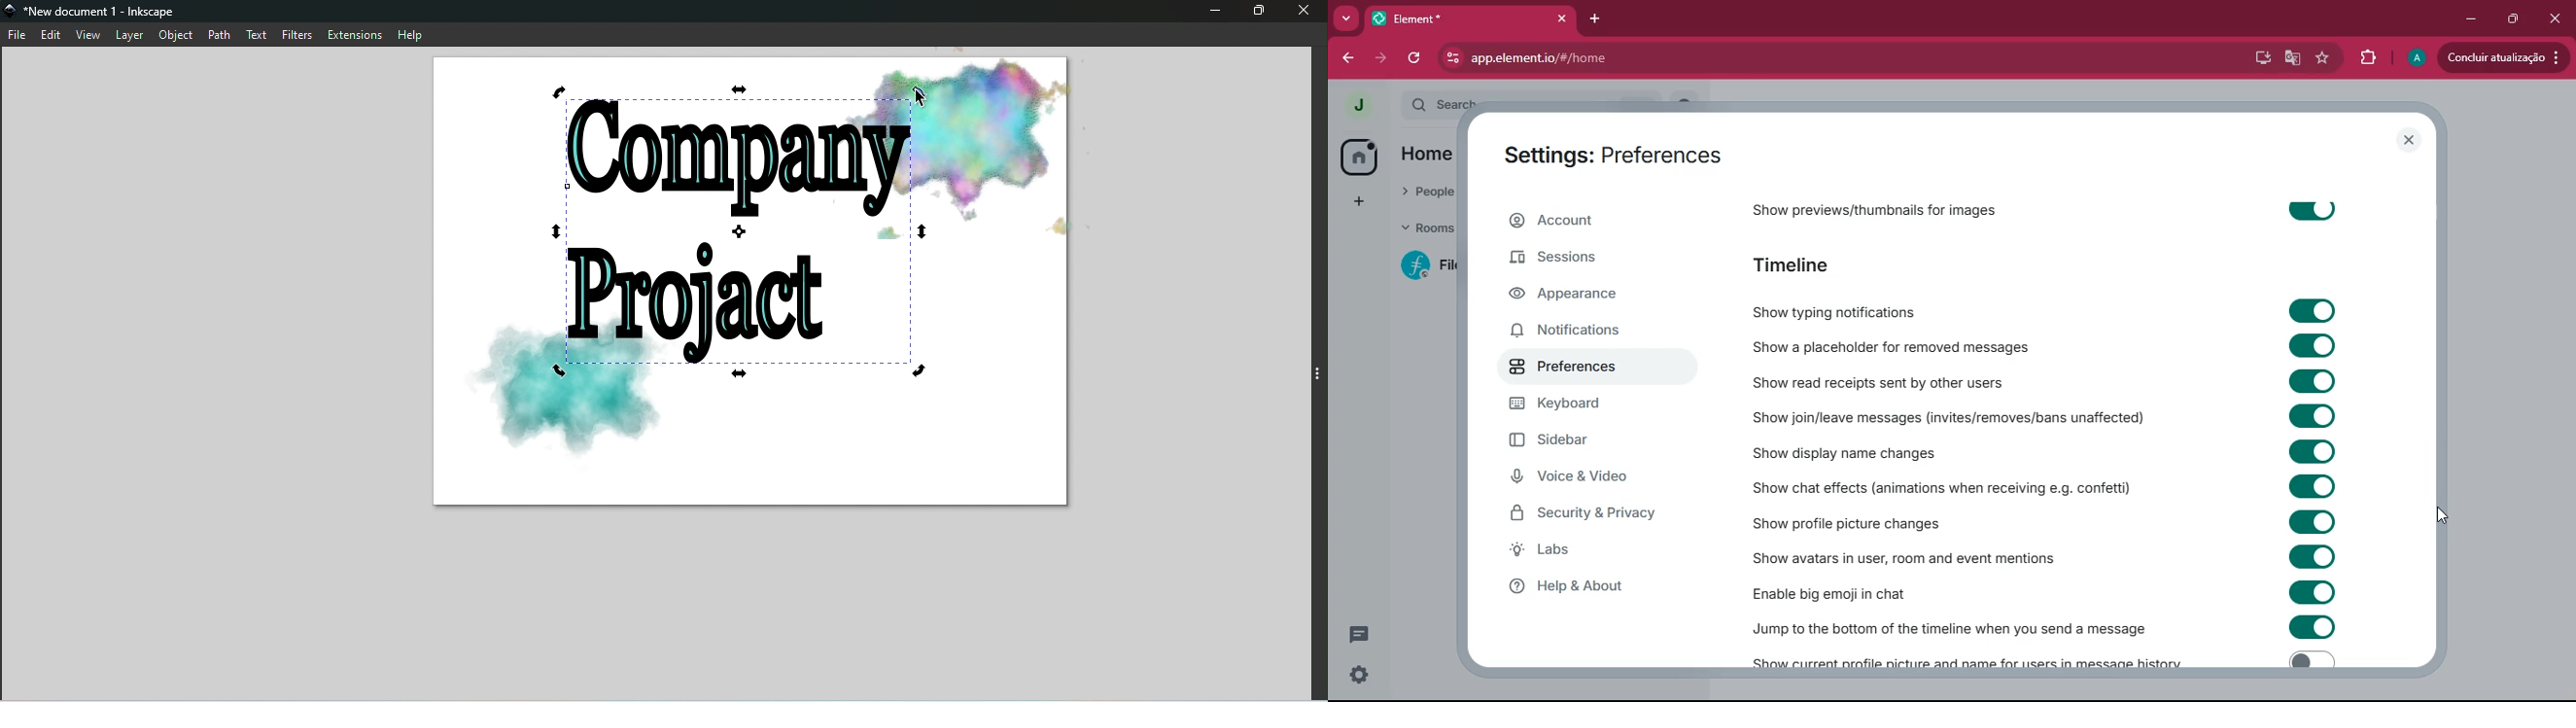 This screenshot has width=2576, height=728. Describe the element at coordinates (1592, 19) in the screenshot. I see `add tab` at that location.